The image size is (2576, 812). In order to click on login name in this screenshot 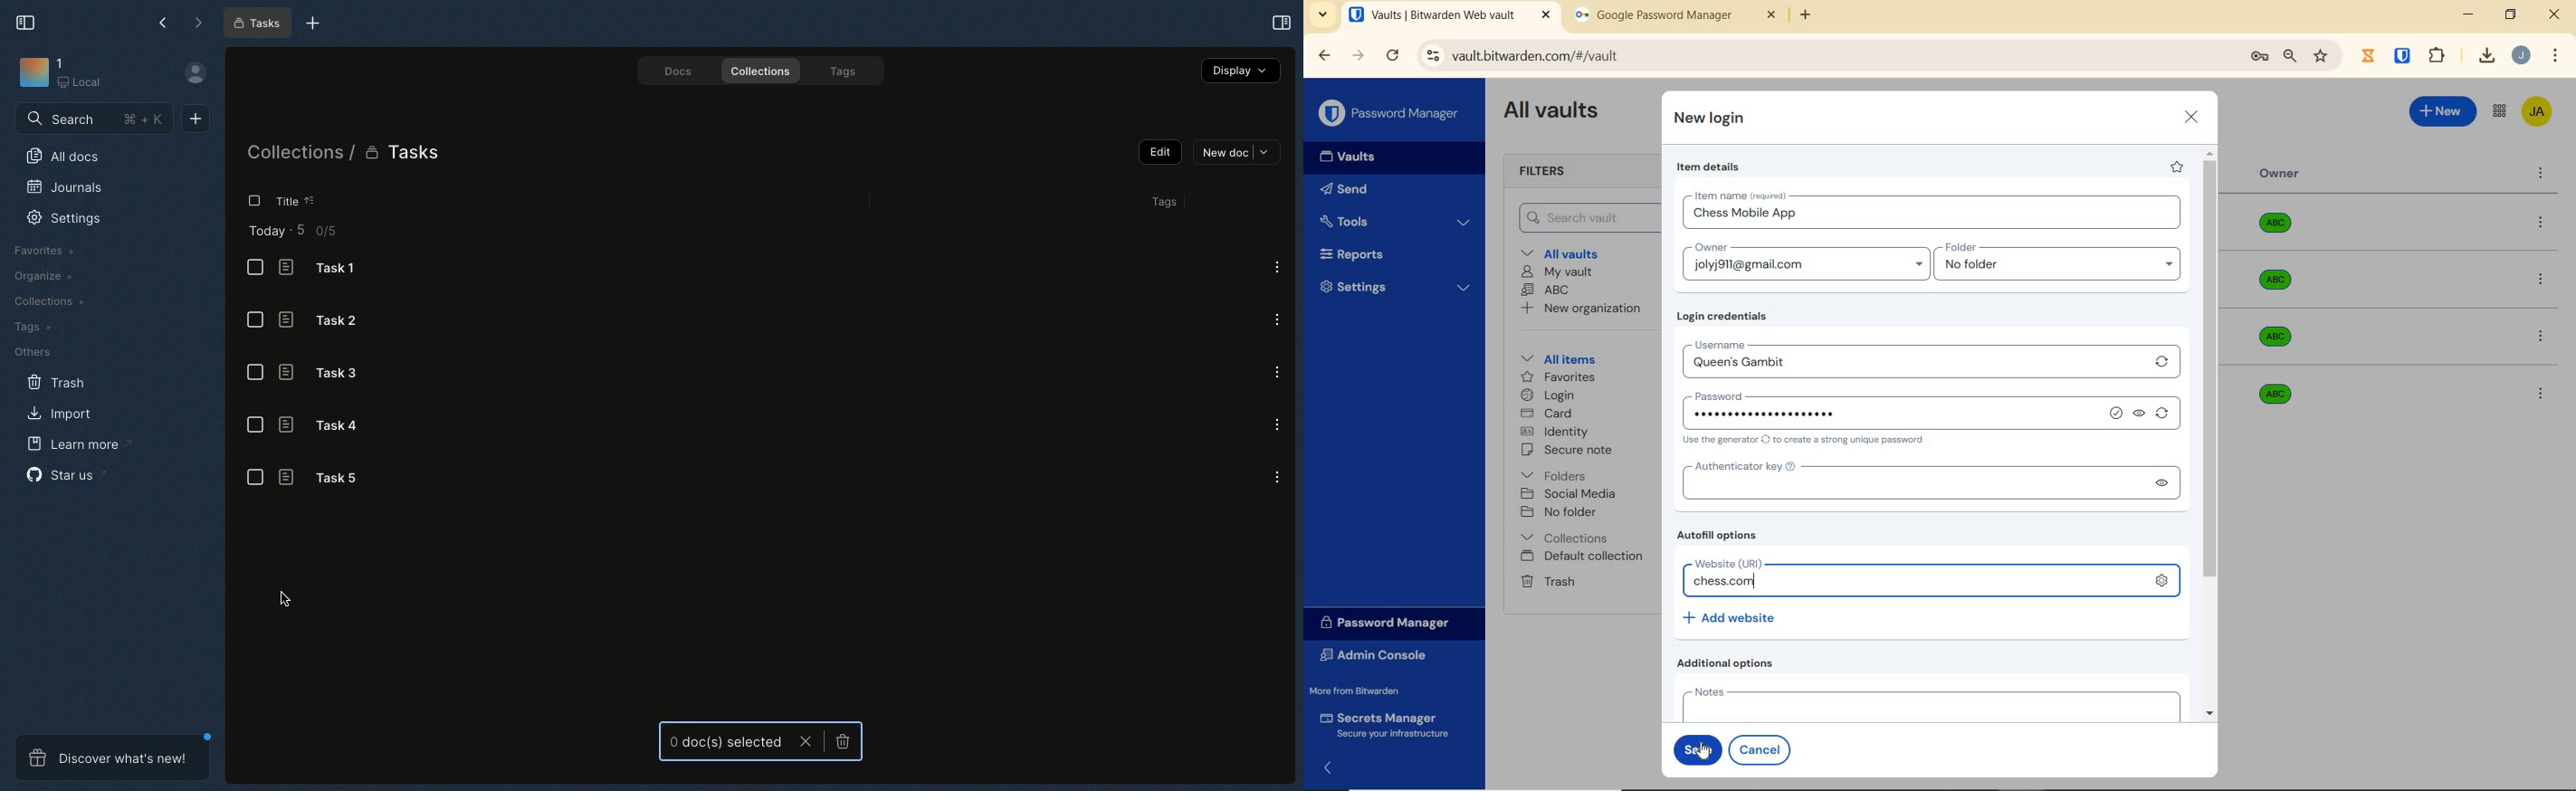, I will do `click(1935, 217)`.